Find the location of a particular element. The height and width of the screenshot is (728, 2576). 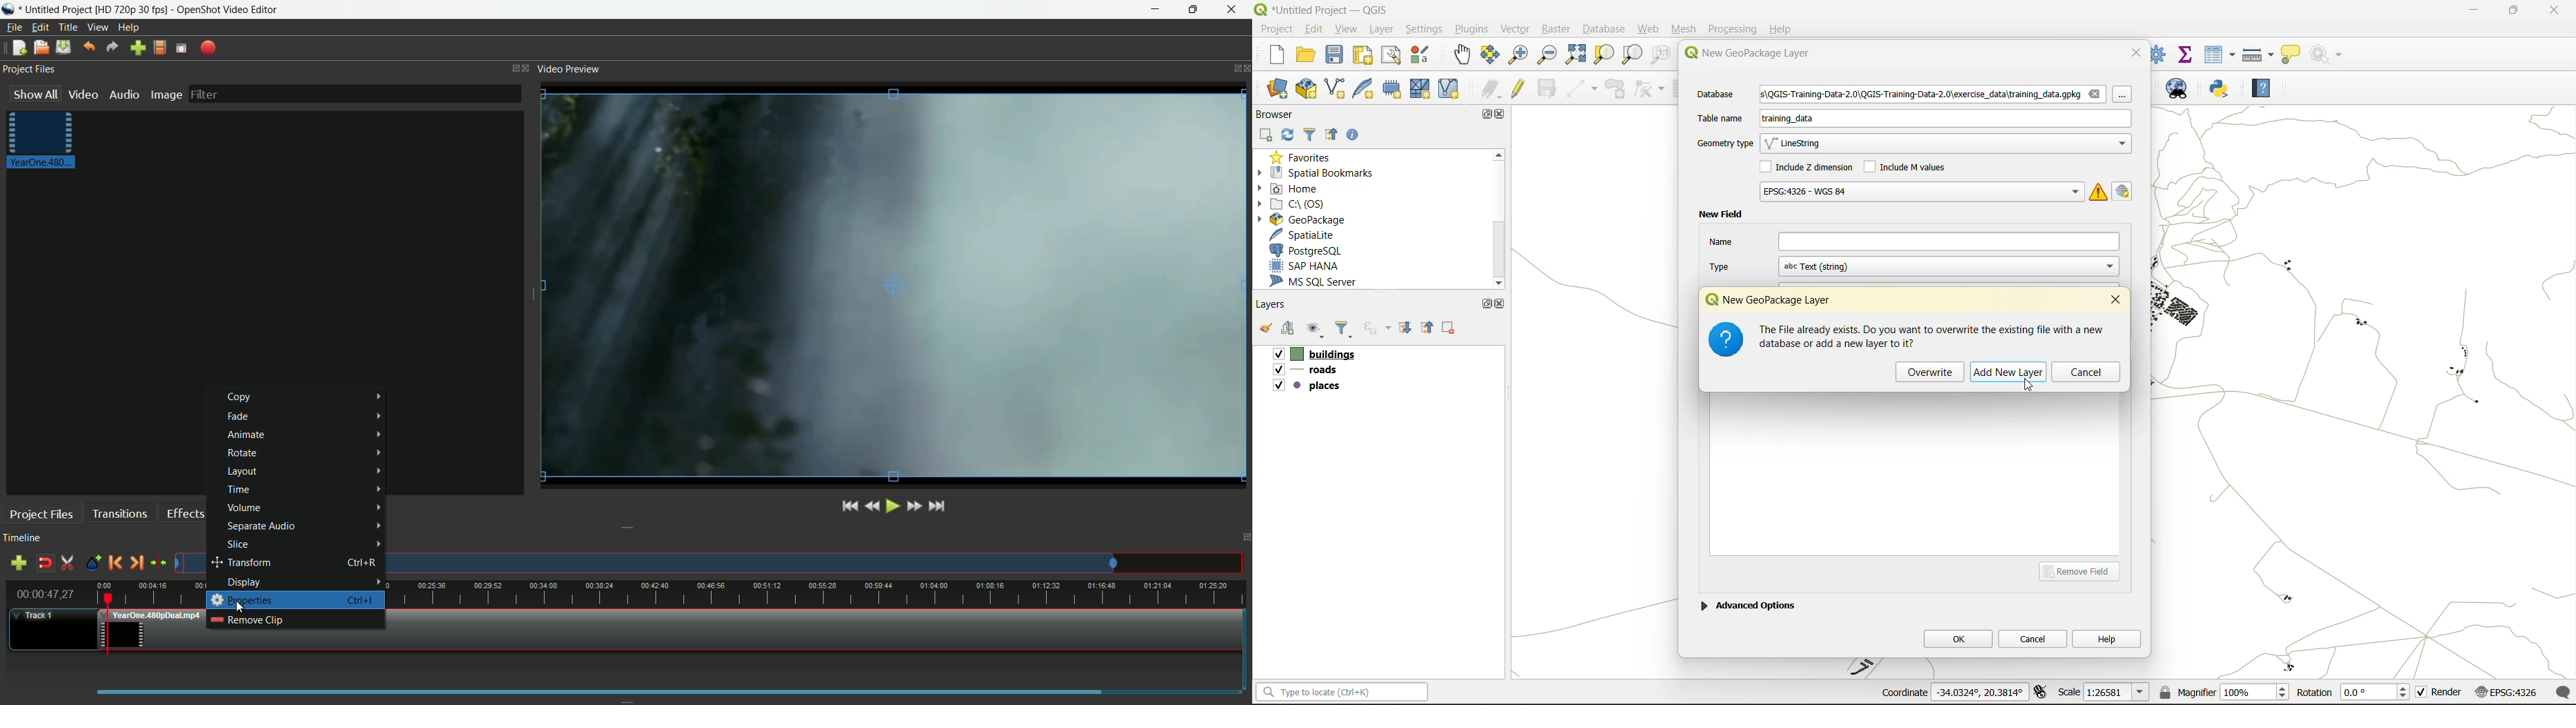

close project files is located at coordinates (527, 69).